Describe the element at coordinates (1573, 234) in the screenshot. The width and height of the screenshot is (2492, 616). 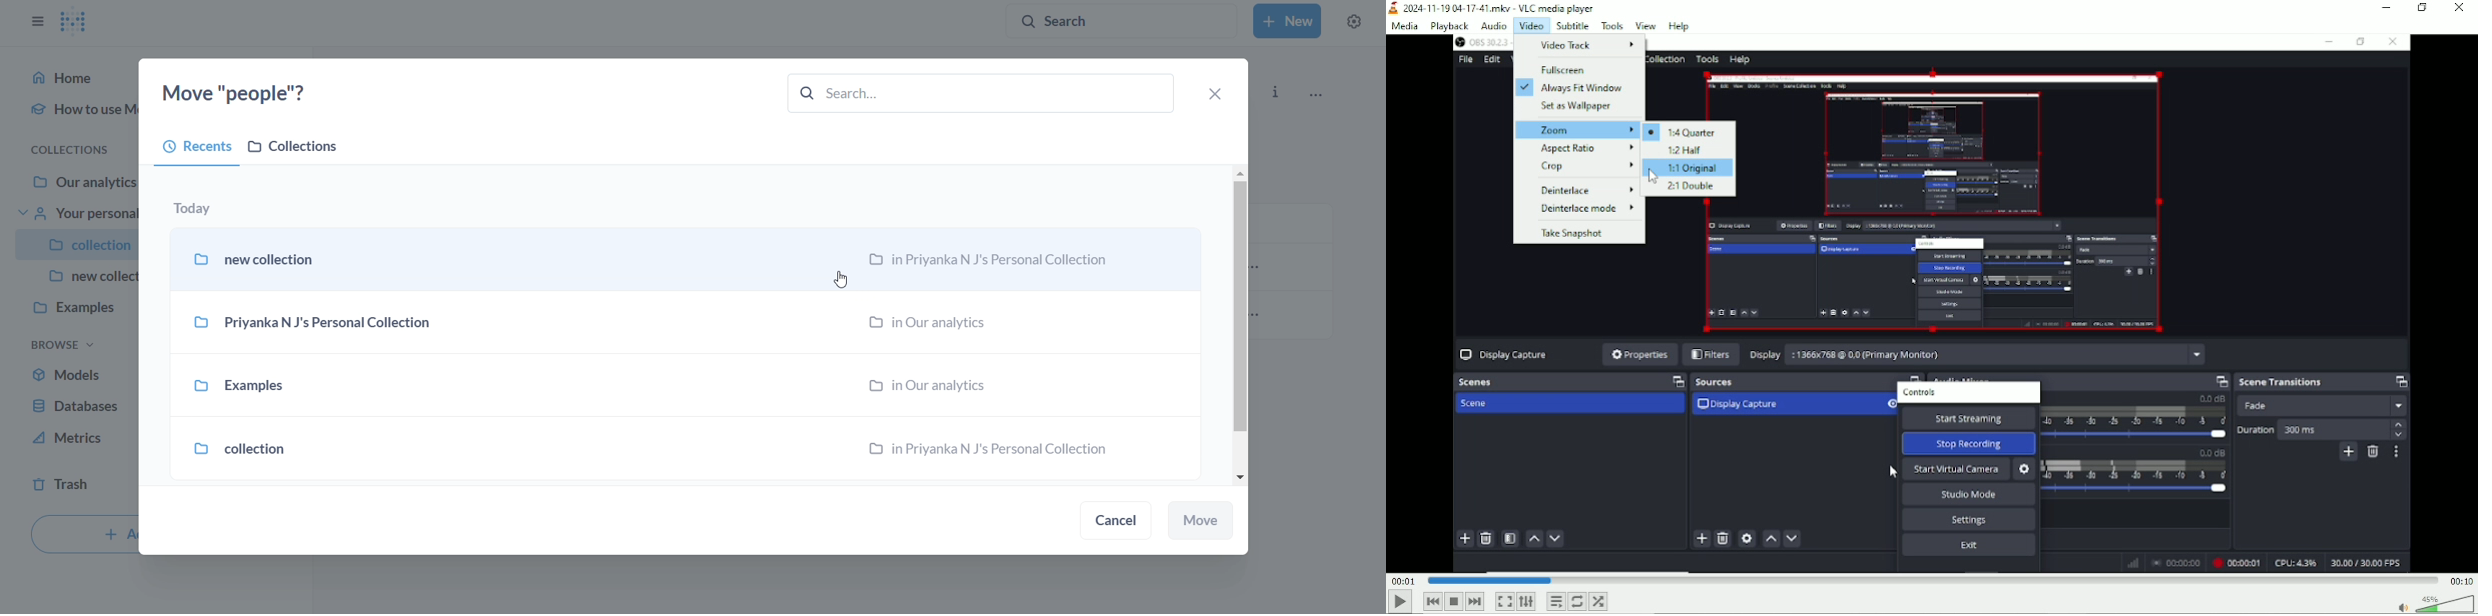
I see `Take snapshot` at that location.